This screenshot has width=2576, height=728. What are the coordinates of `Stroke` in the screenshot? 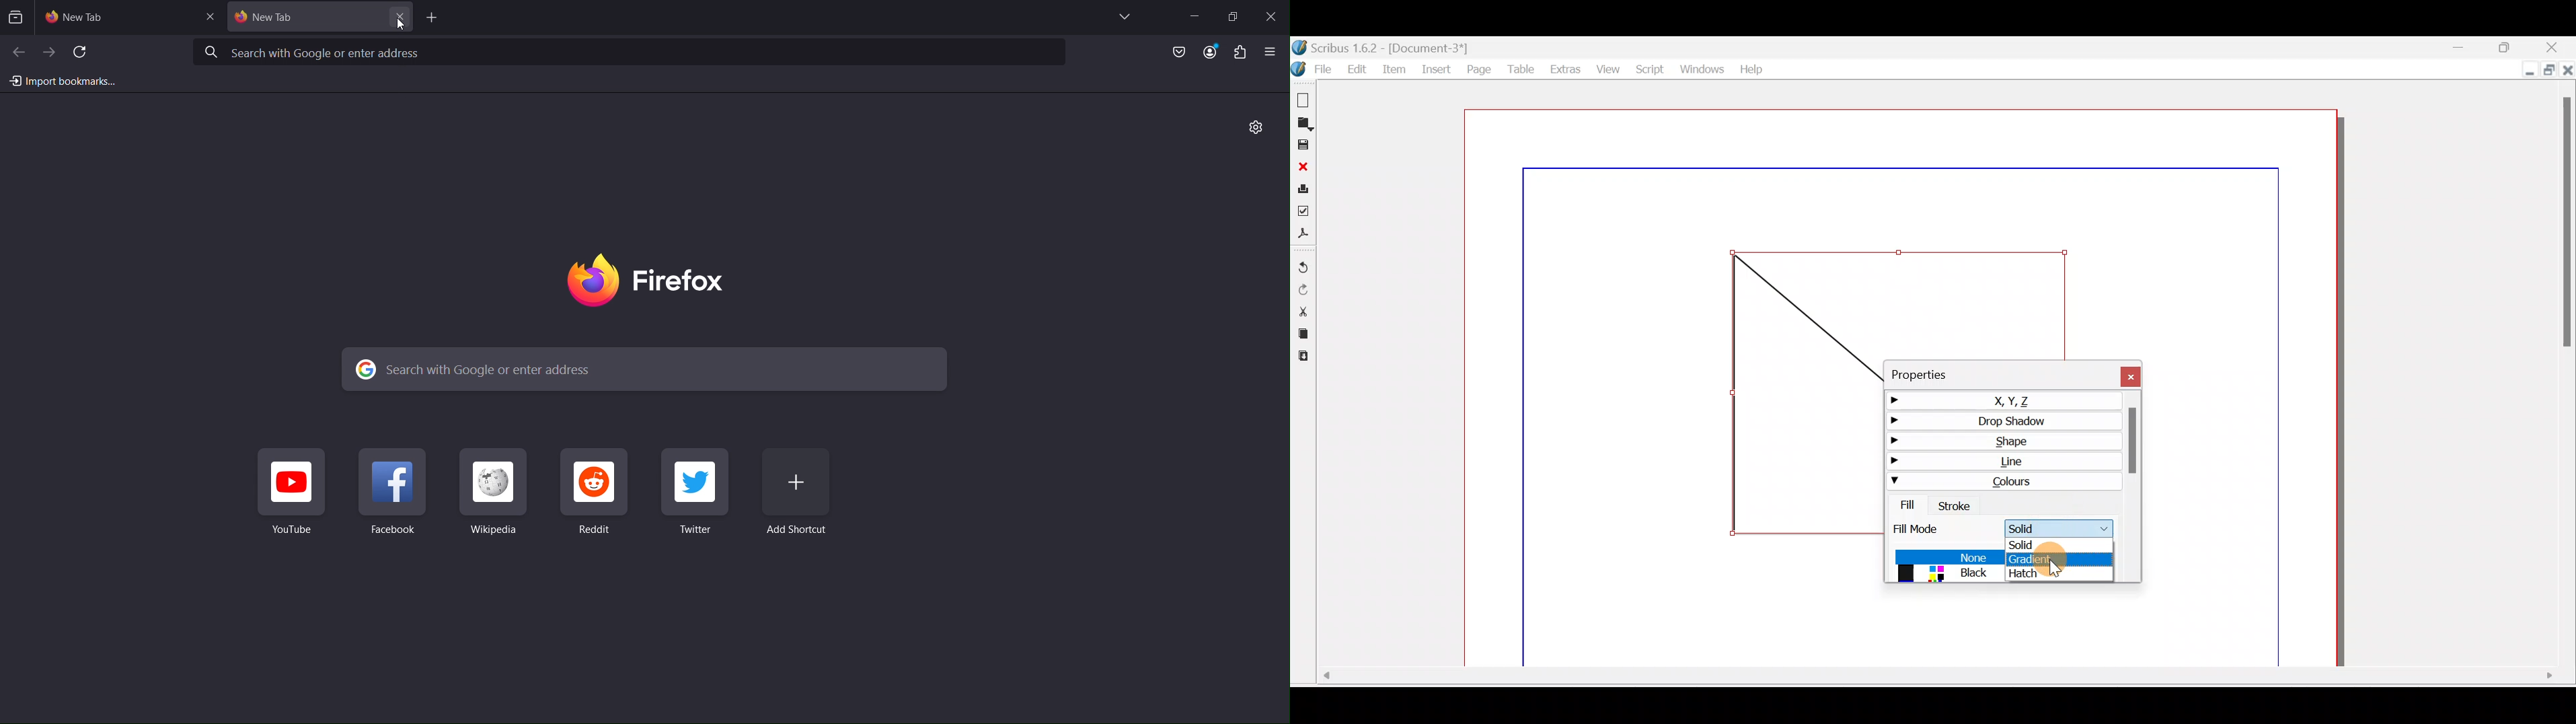 It's located at (1957, 504).